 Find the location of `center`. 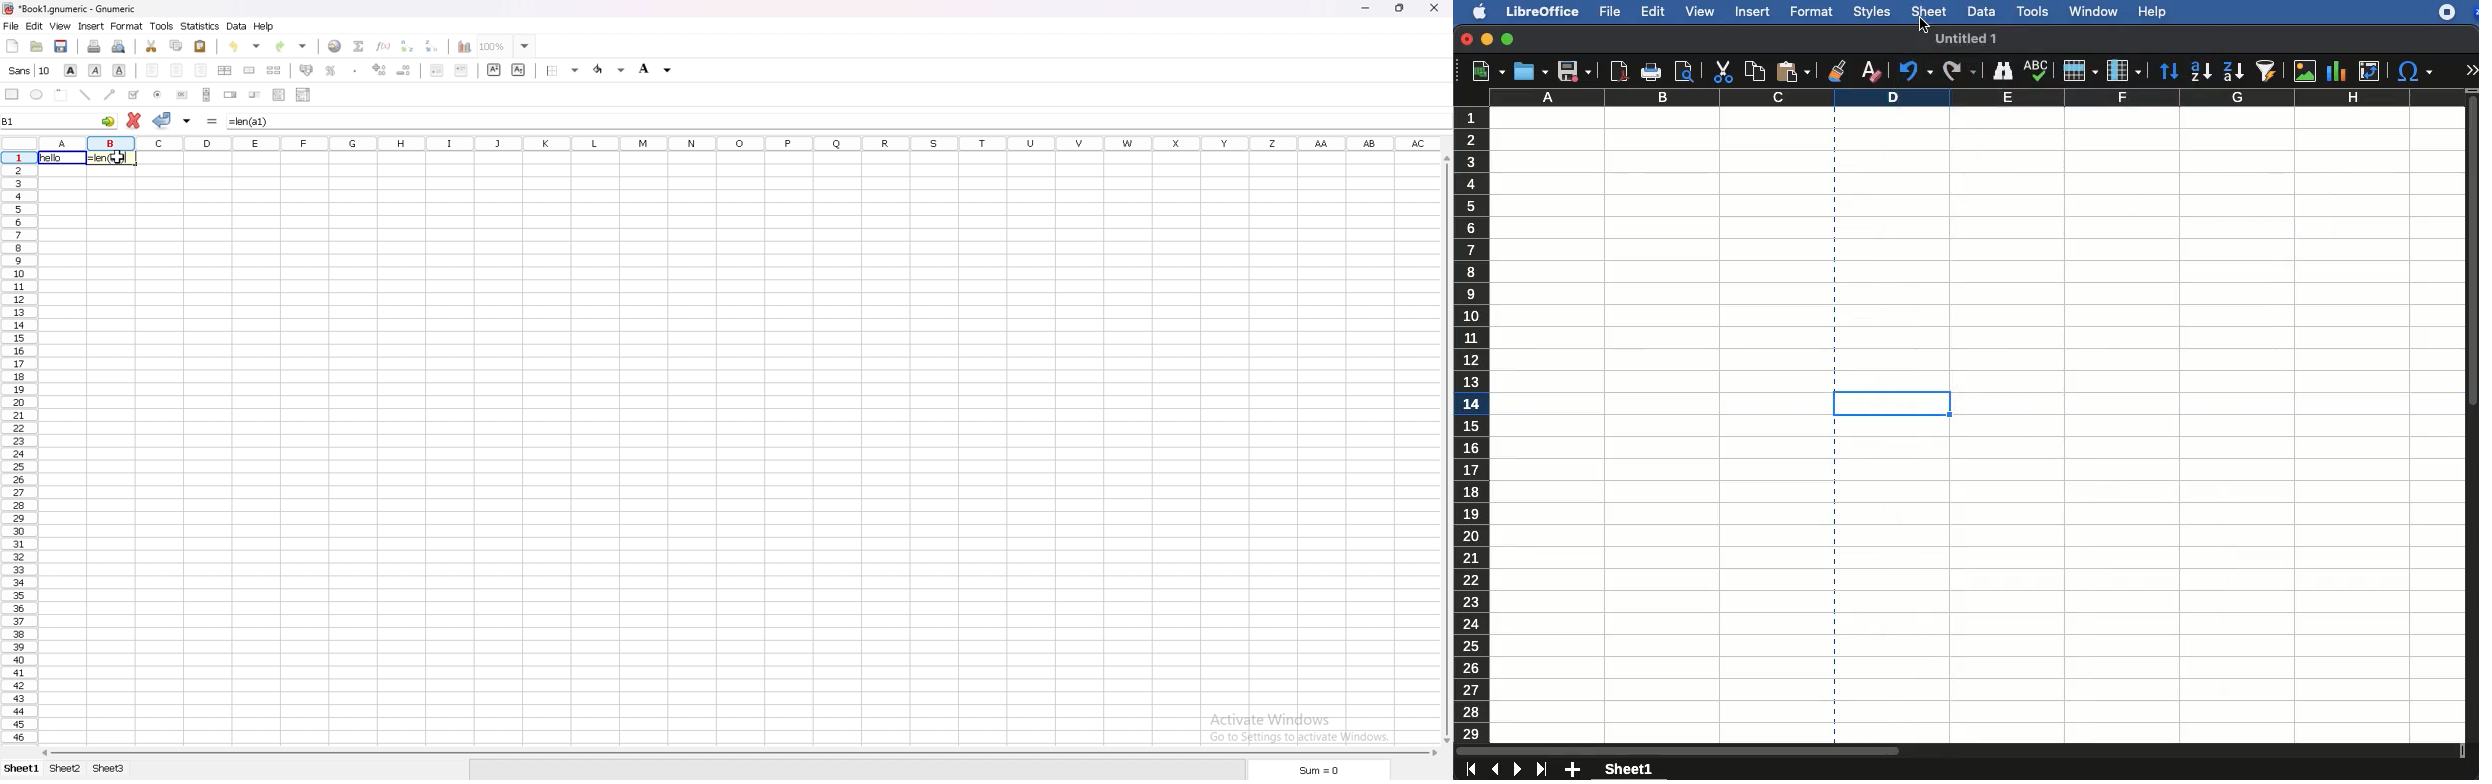

center is located at coordinates (176, 70).